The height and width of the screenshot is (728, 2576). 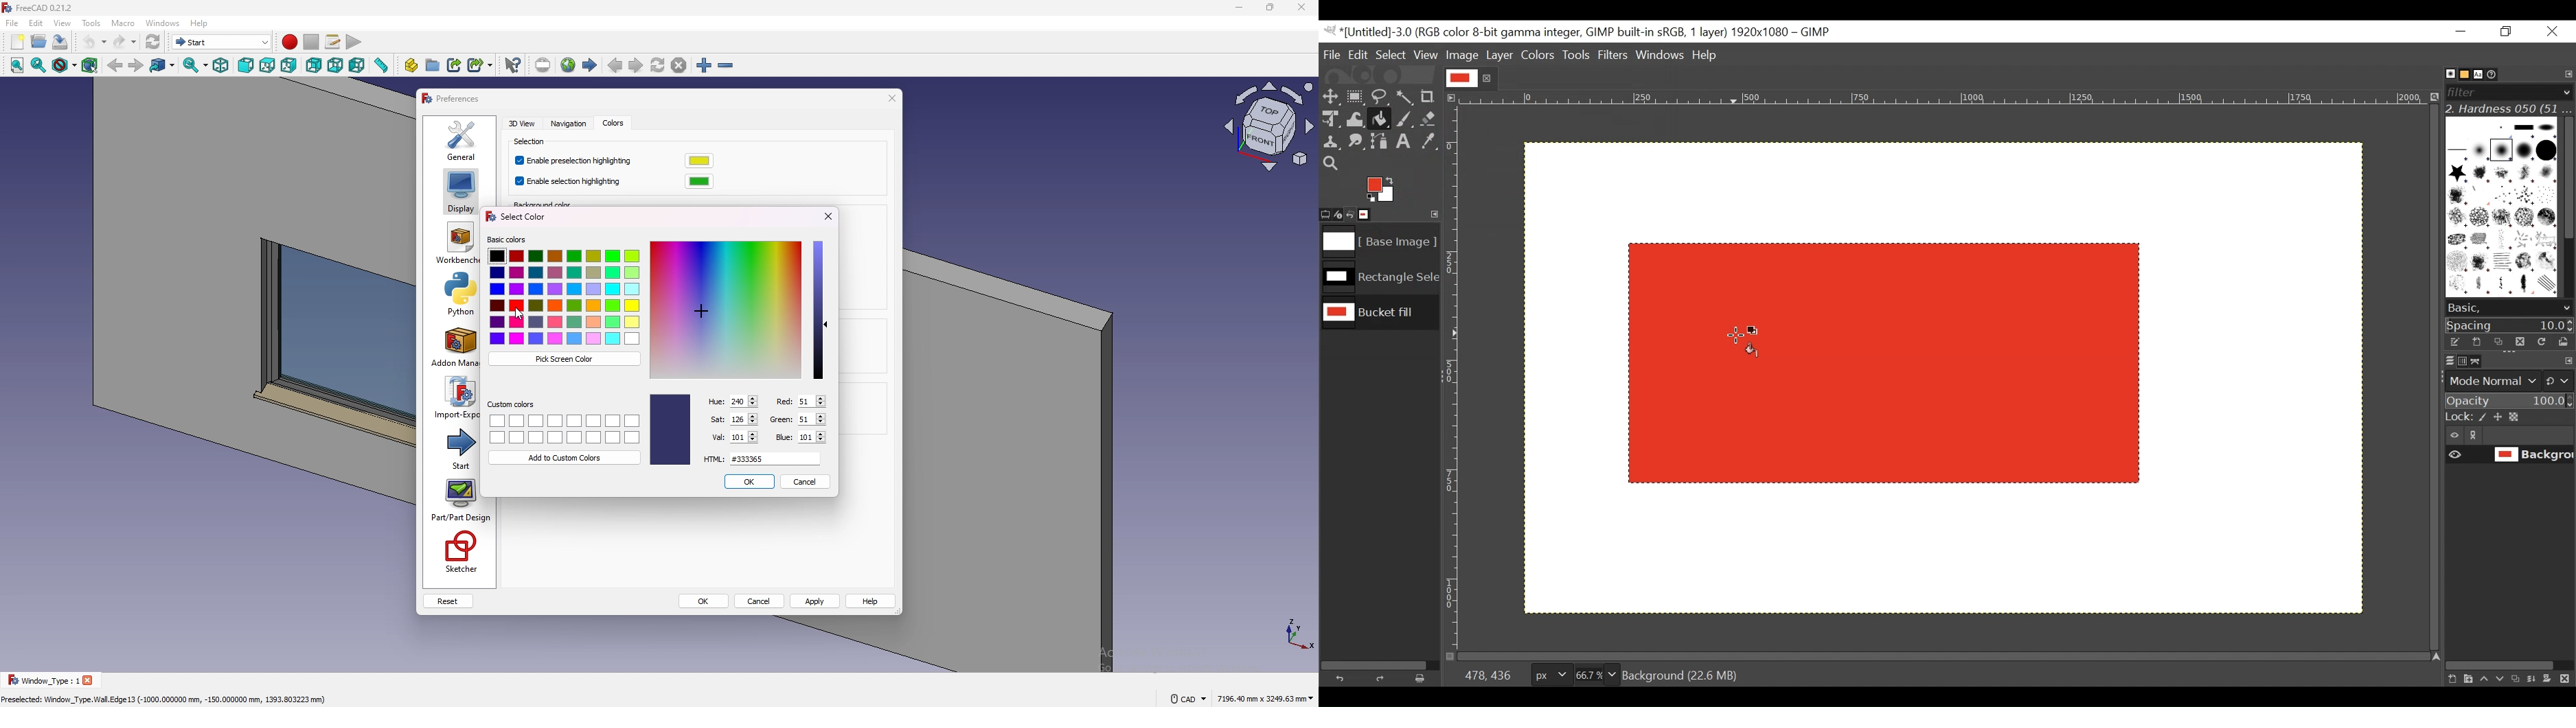 I want to click on ‘Basic colors, so click(x=506, y=240).